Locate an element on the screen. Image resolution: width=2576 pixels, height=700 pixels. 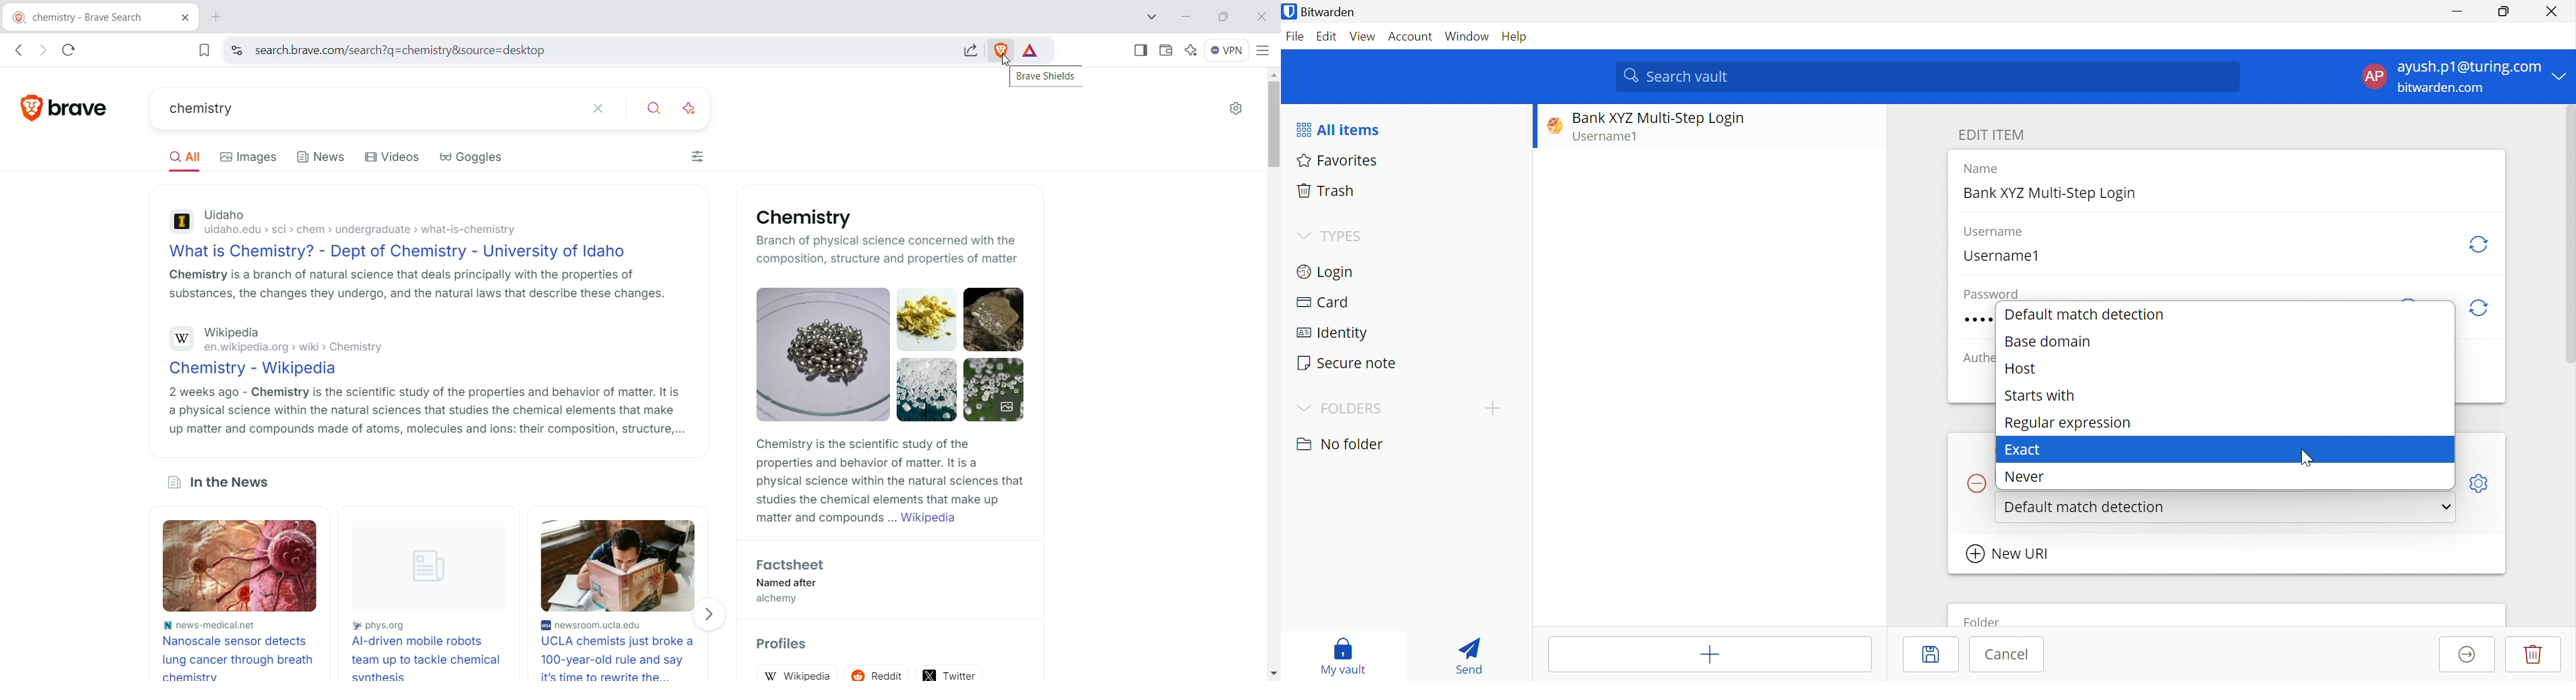
Folder is located at coordinates (1984, 620).